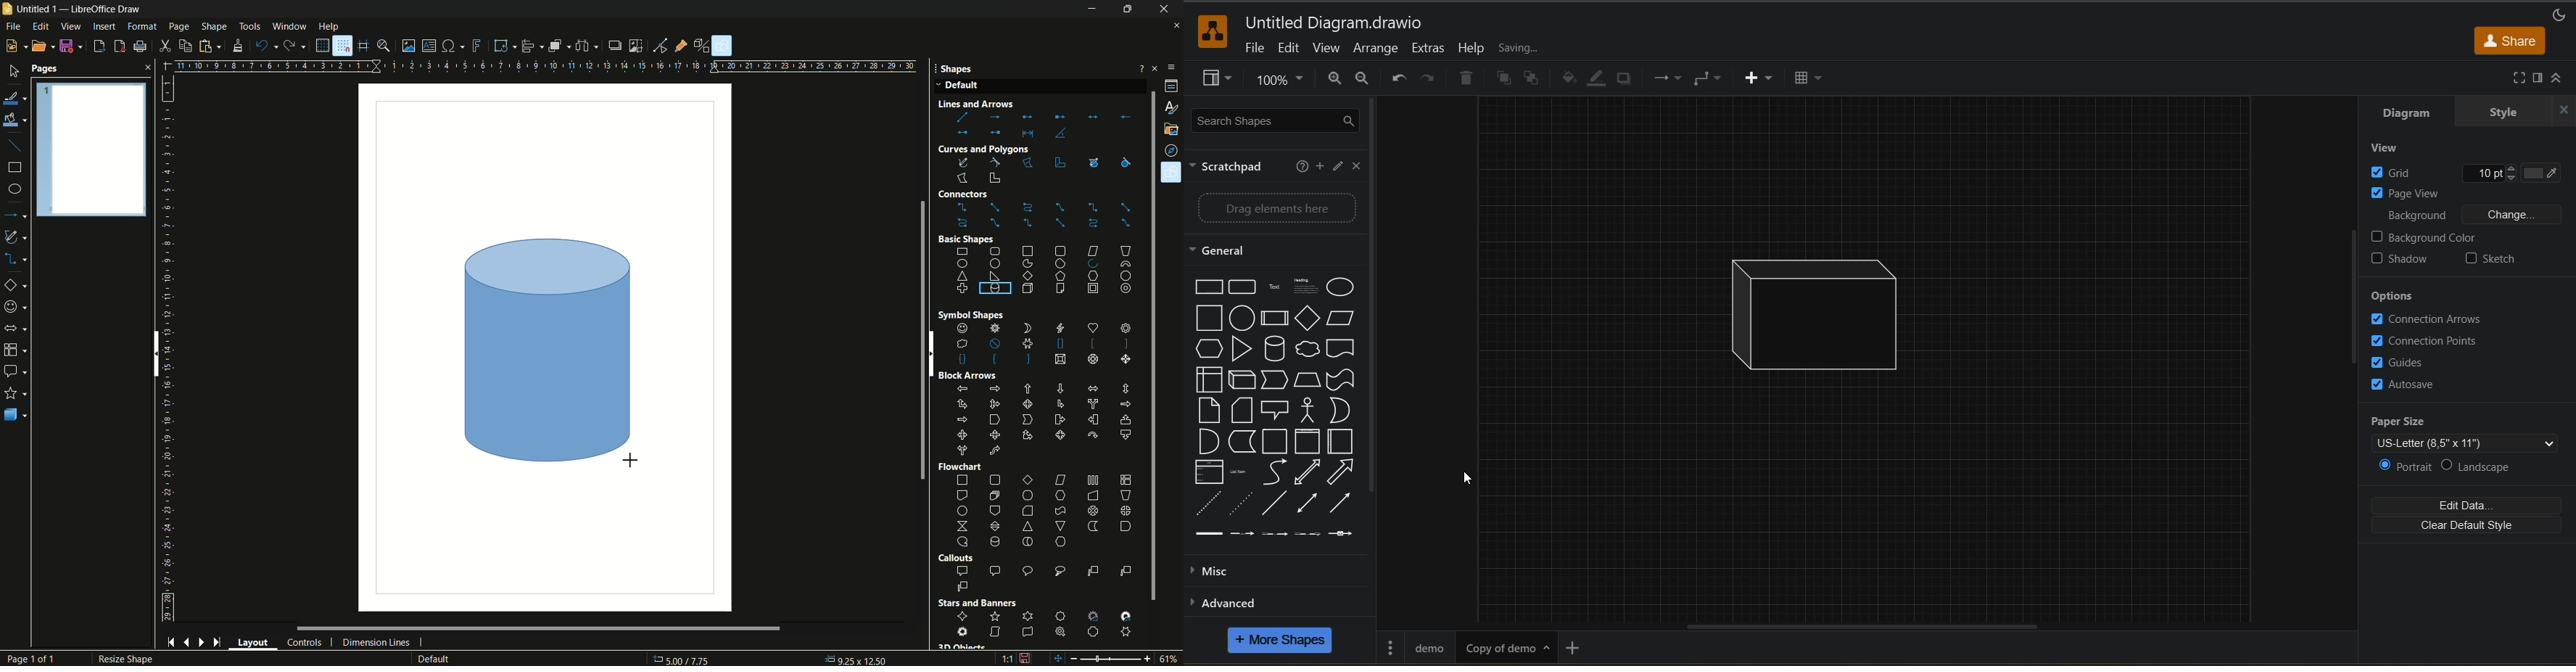 This screenshot has height=672, width=2576. I want to click on navigator, so click(1172, 150).